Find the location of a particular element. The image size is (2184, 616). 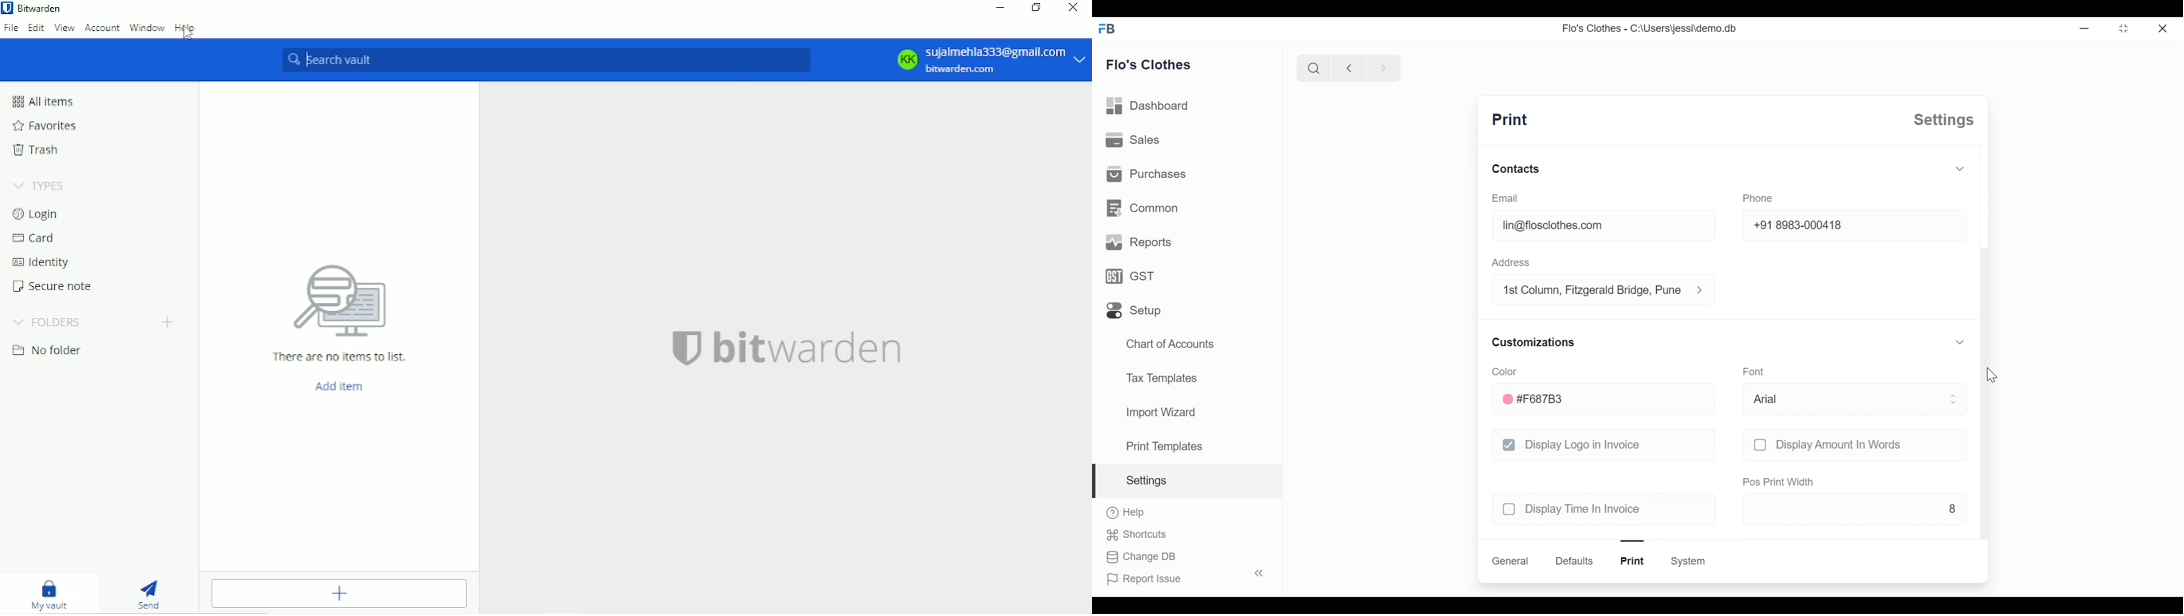

display amount in words is located at coordinates (1840, 445).